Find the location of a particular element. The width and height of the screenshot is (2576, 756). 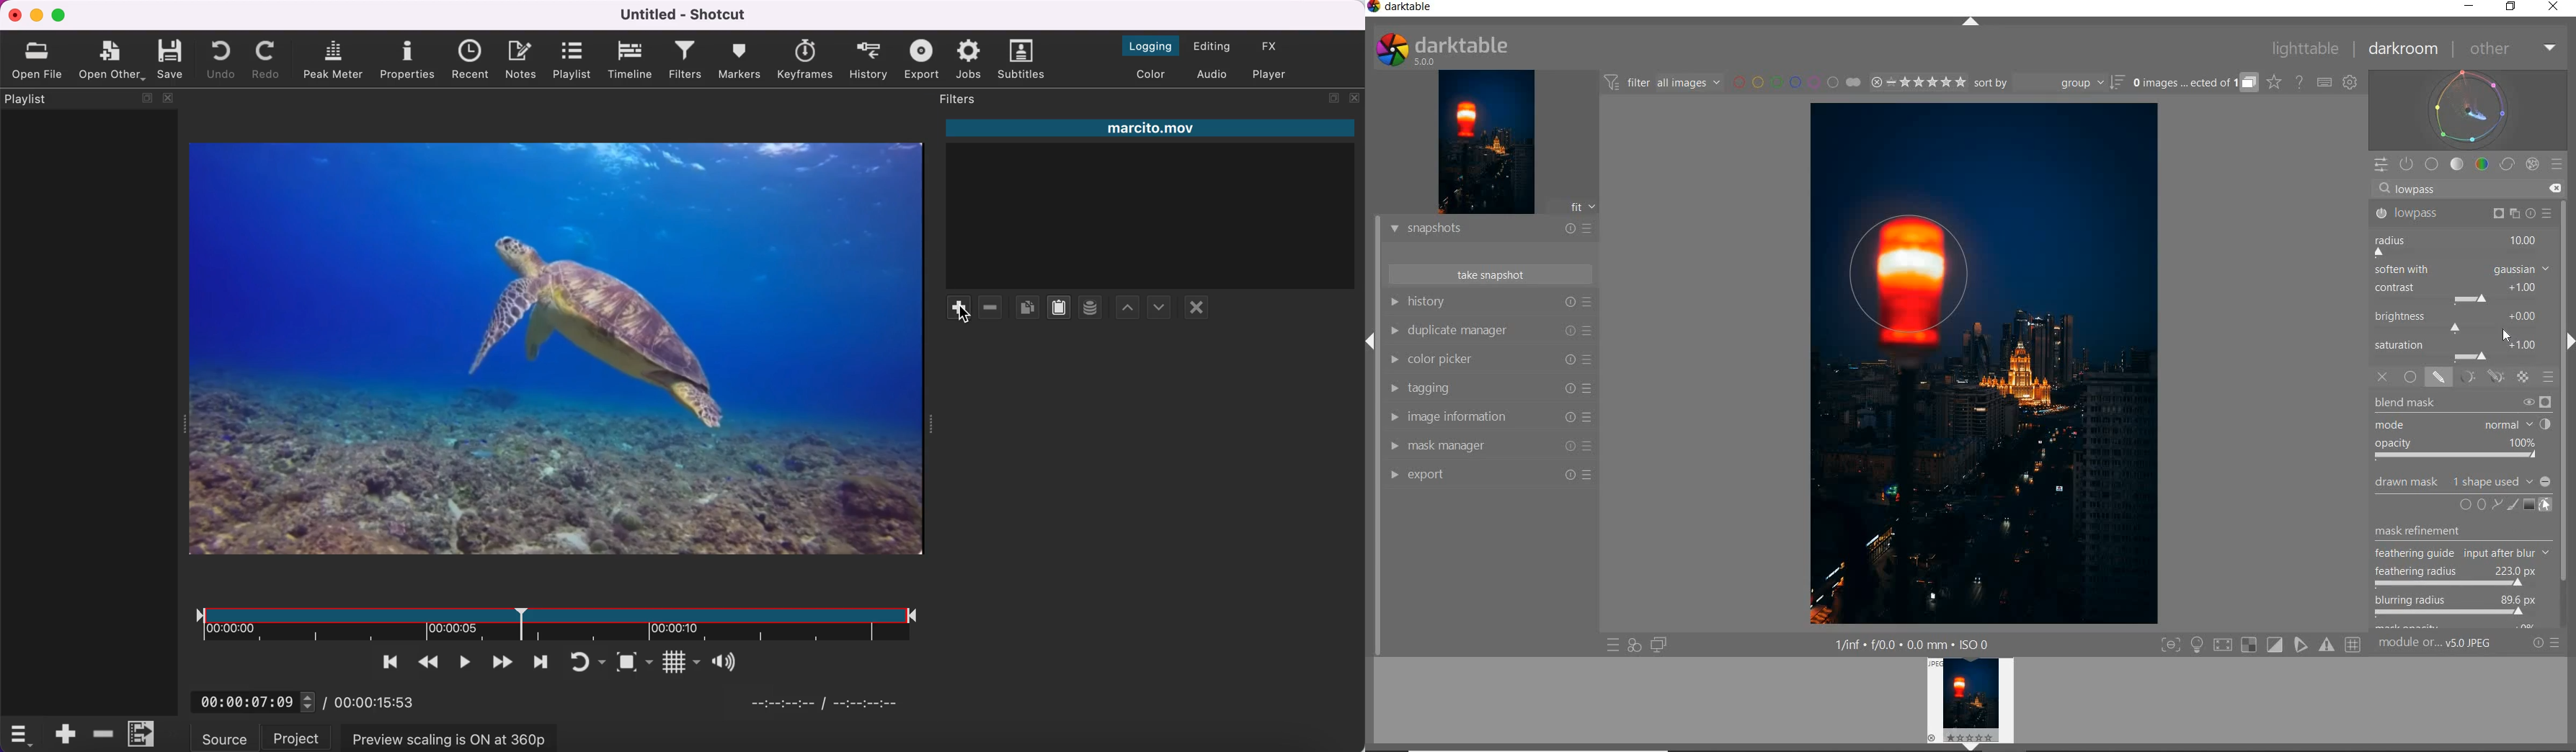

EXPAND/COLLAPSE is located at coordinates (1372, 339).